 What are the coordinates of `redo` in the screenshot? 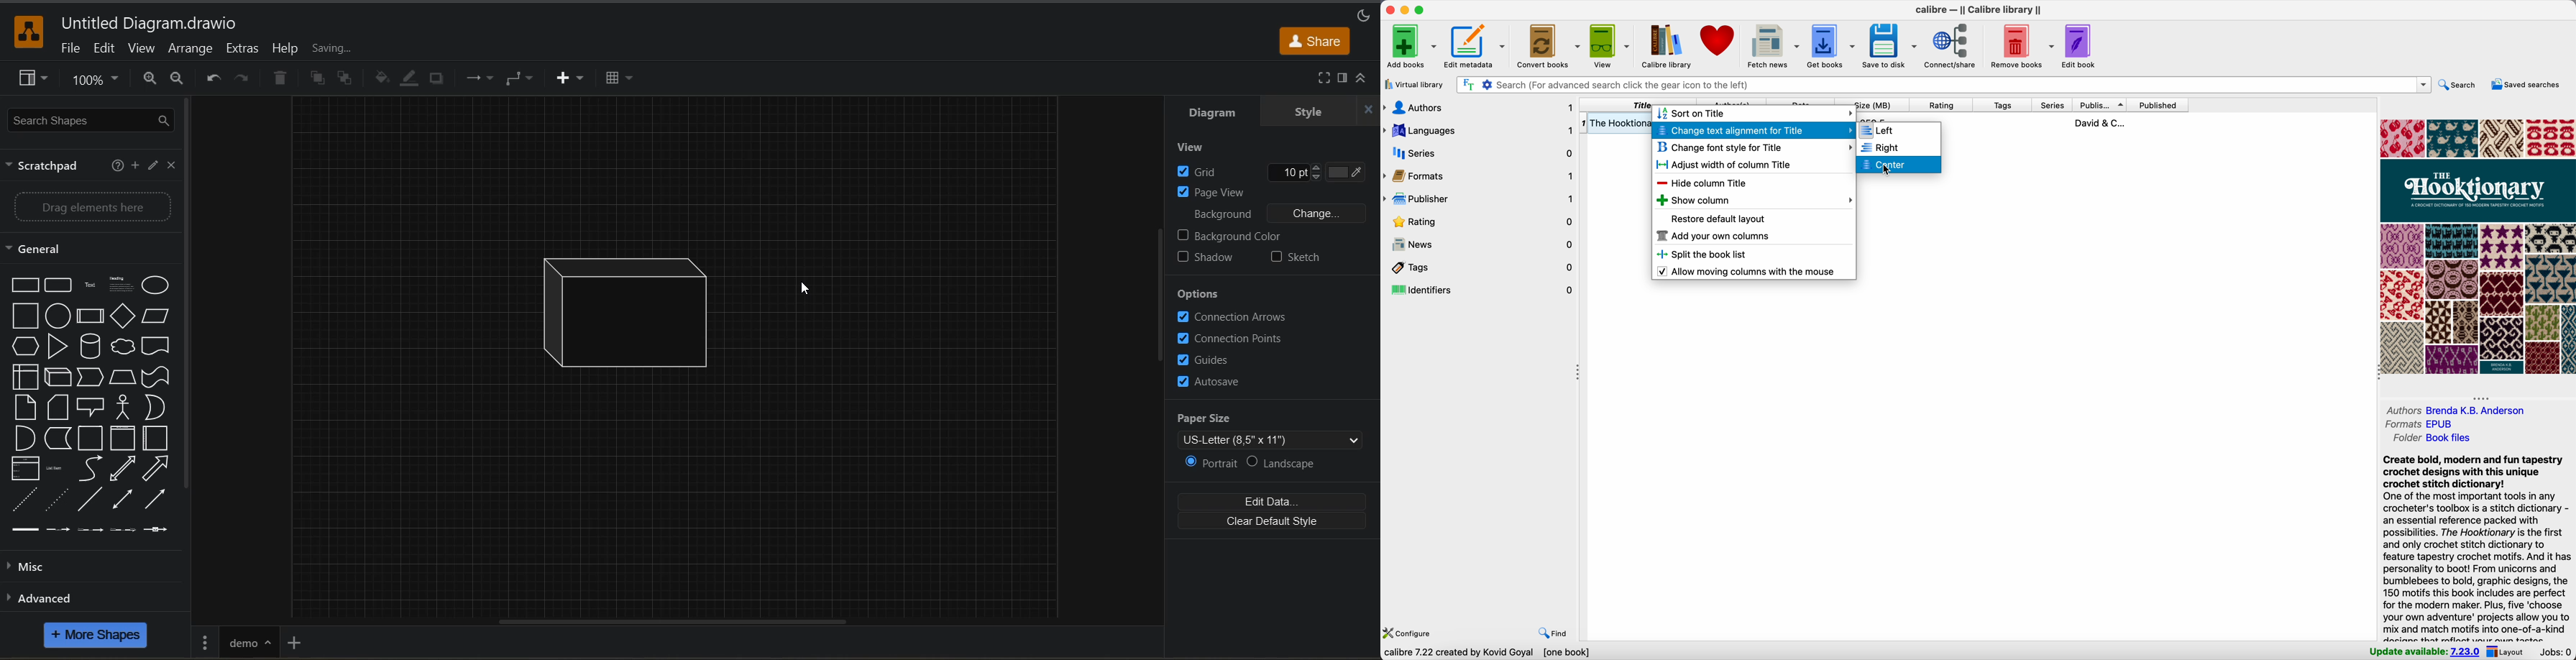 It's located at (242, 79).